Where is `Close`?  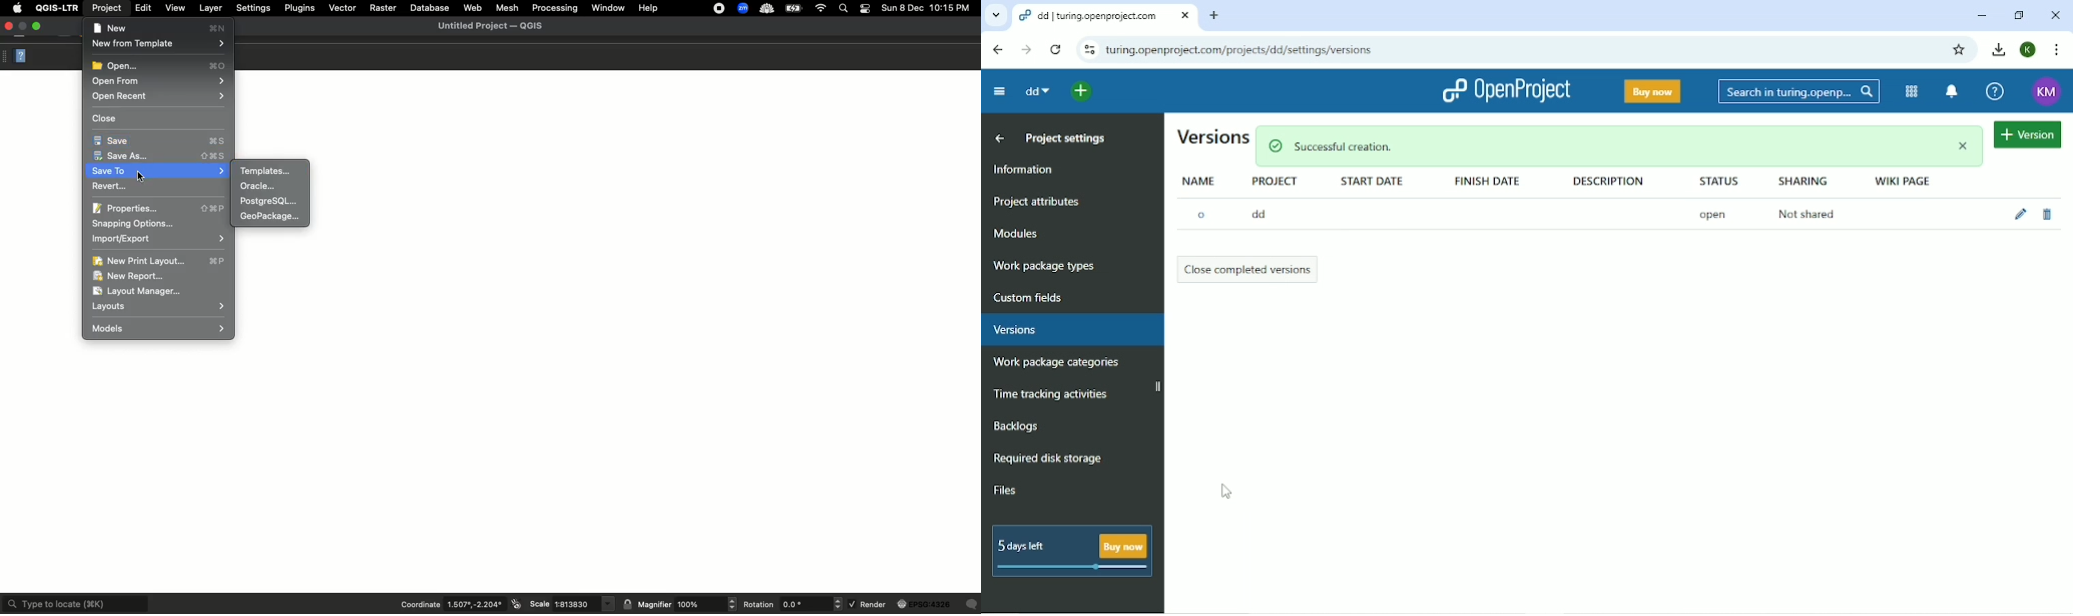
Close is located at coordinates (2055, 15).